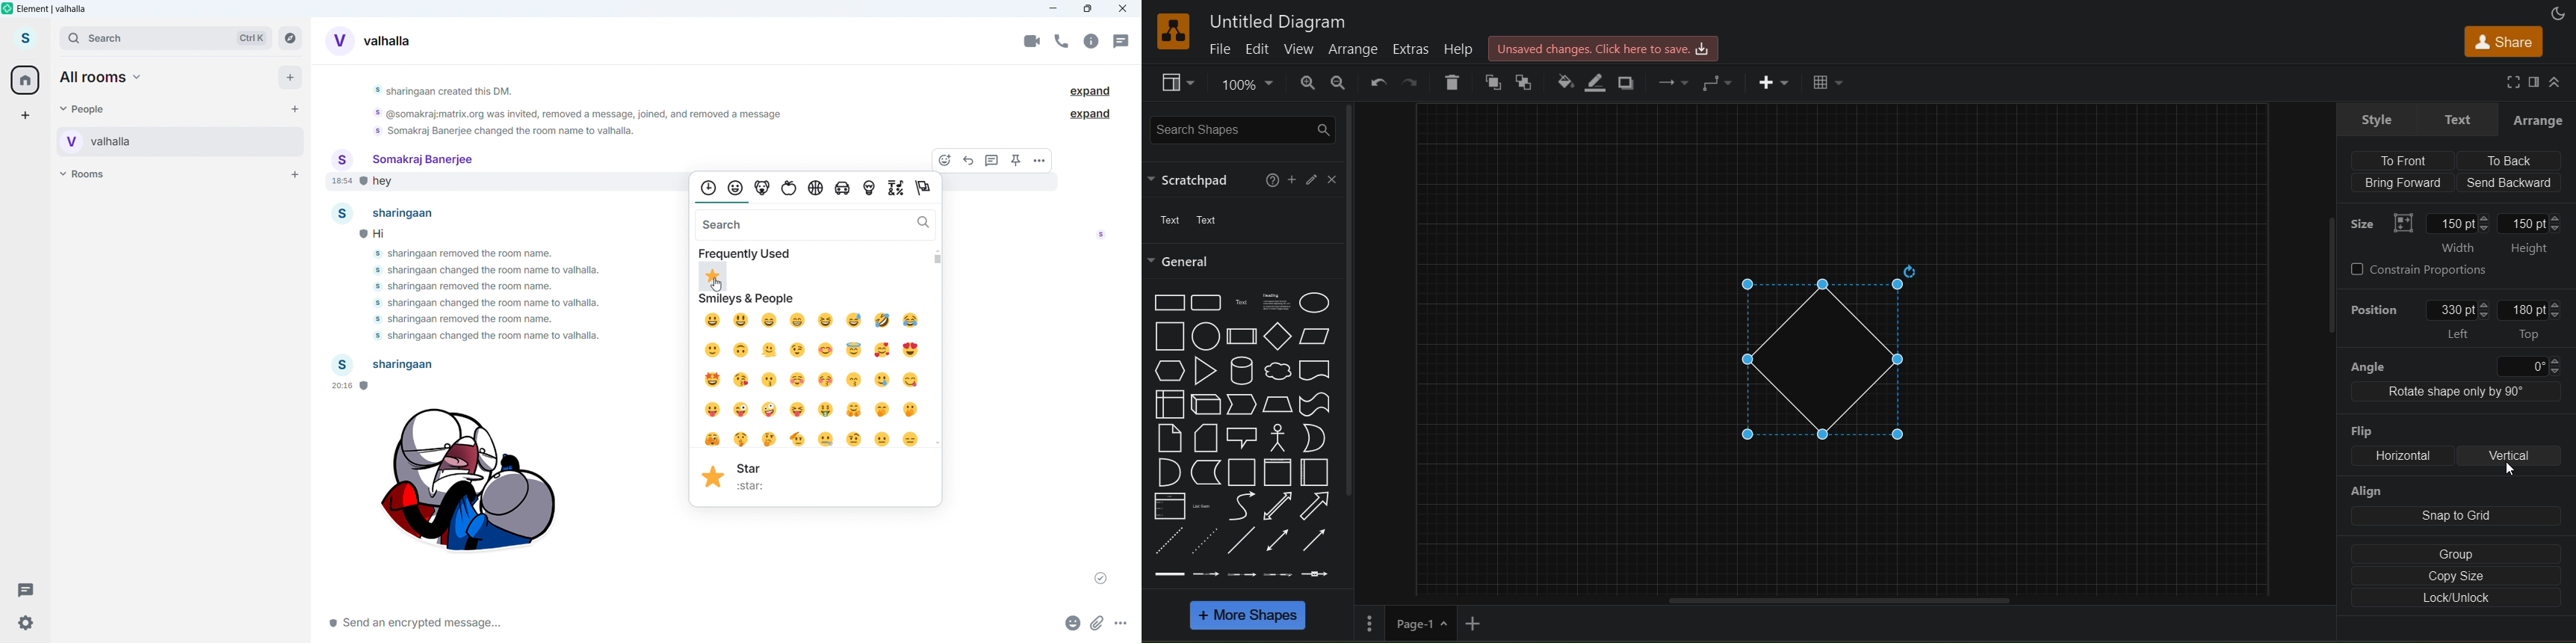 Image resolution: width=2576 pixels, height=644 pixels. I want to click on edit, so click(1315, 177).